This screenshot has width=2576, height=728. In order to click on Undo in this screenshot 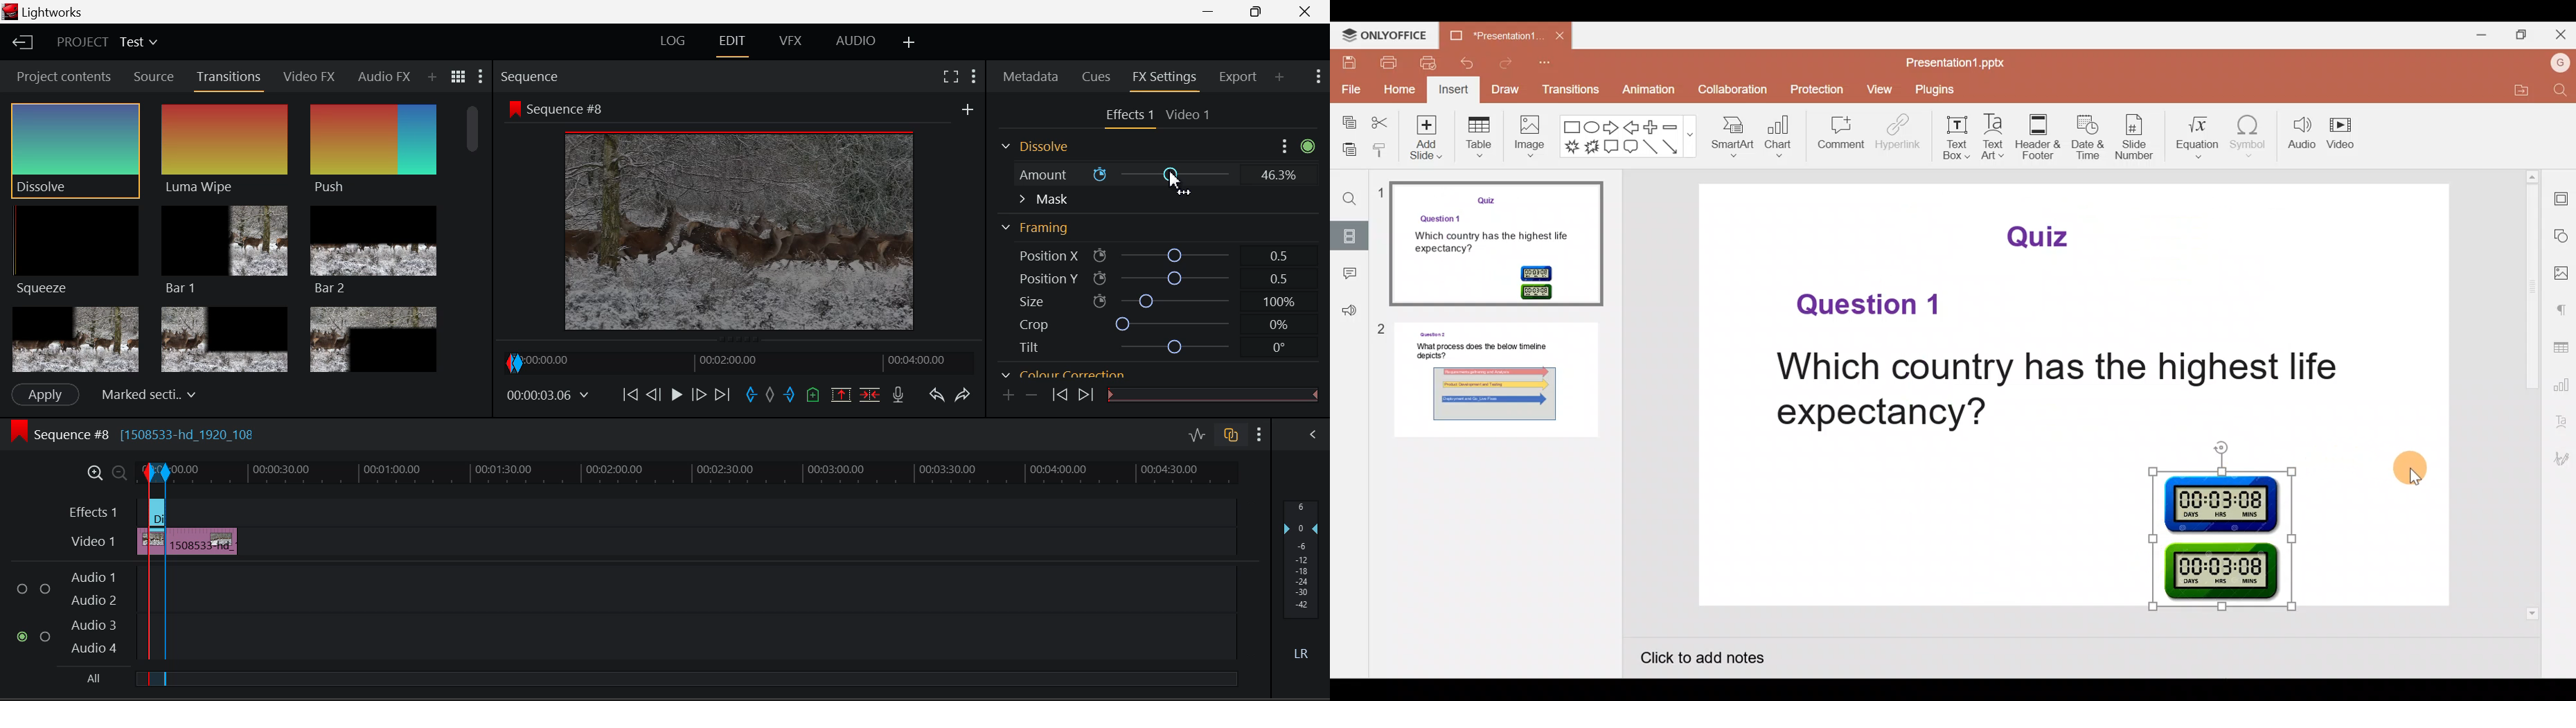, I will do `click(938, 397)`.